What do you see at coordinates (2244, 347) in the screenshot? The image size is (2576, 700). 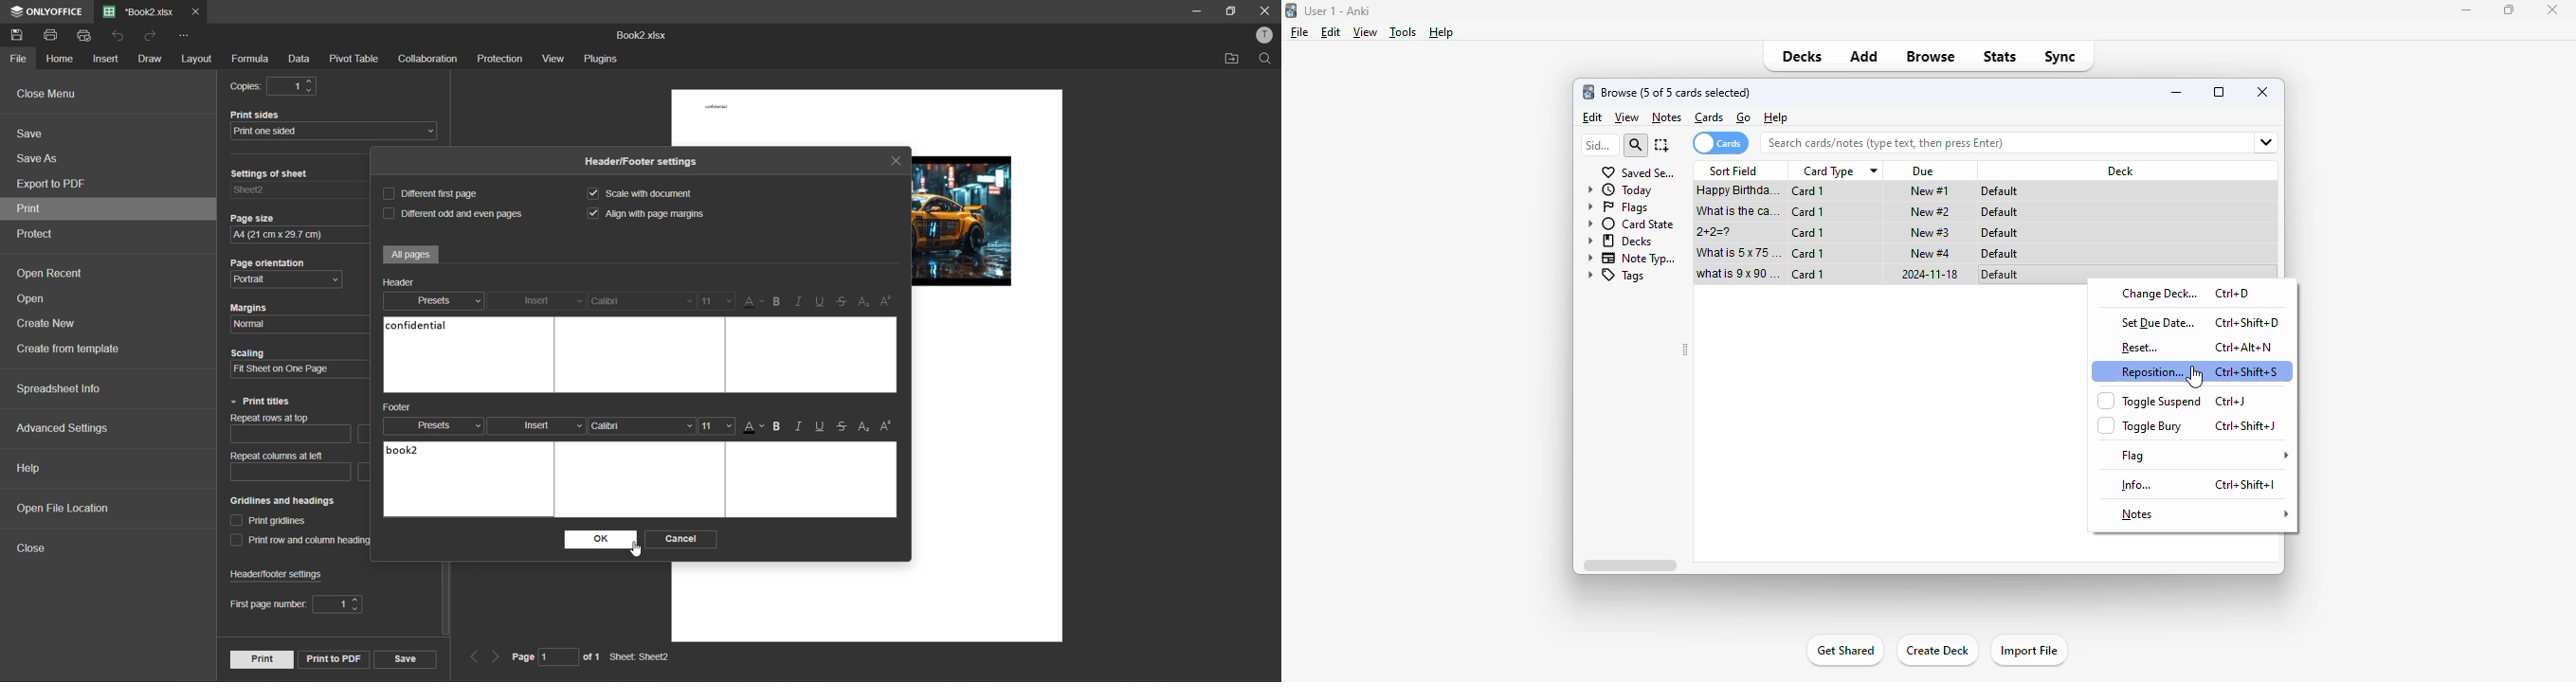 I see `shortcut for reset` at bounding box center [2244, 347].